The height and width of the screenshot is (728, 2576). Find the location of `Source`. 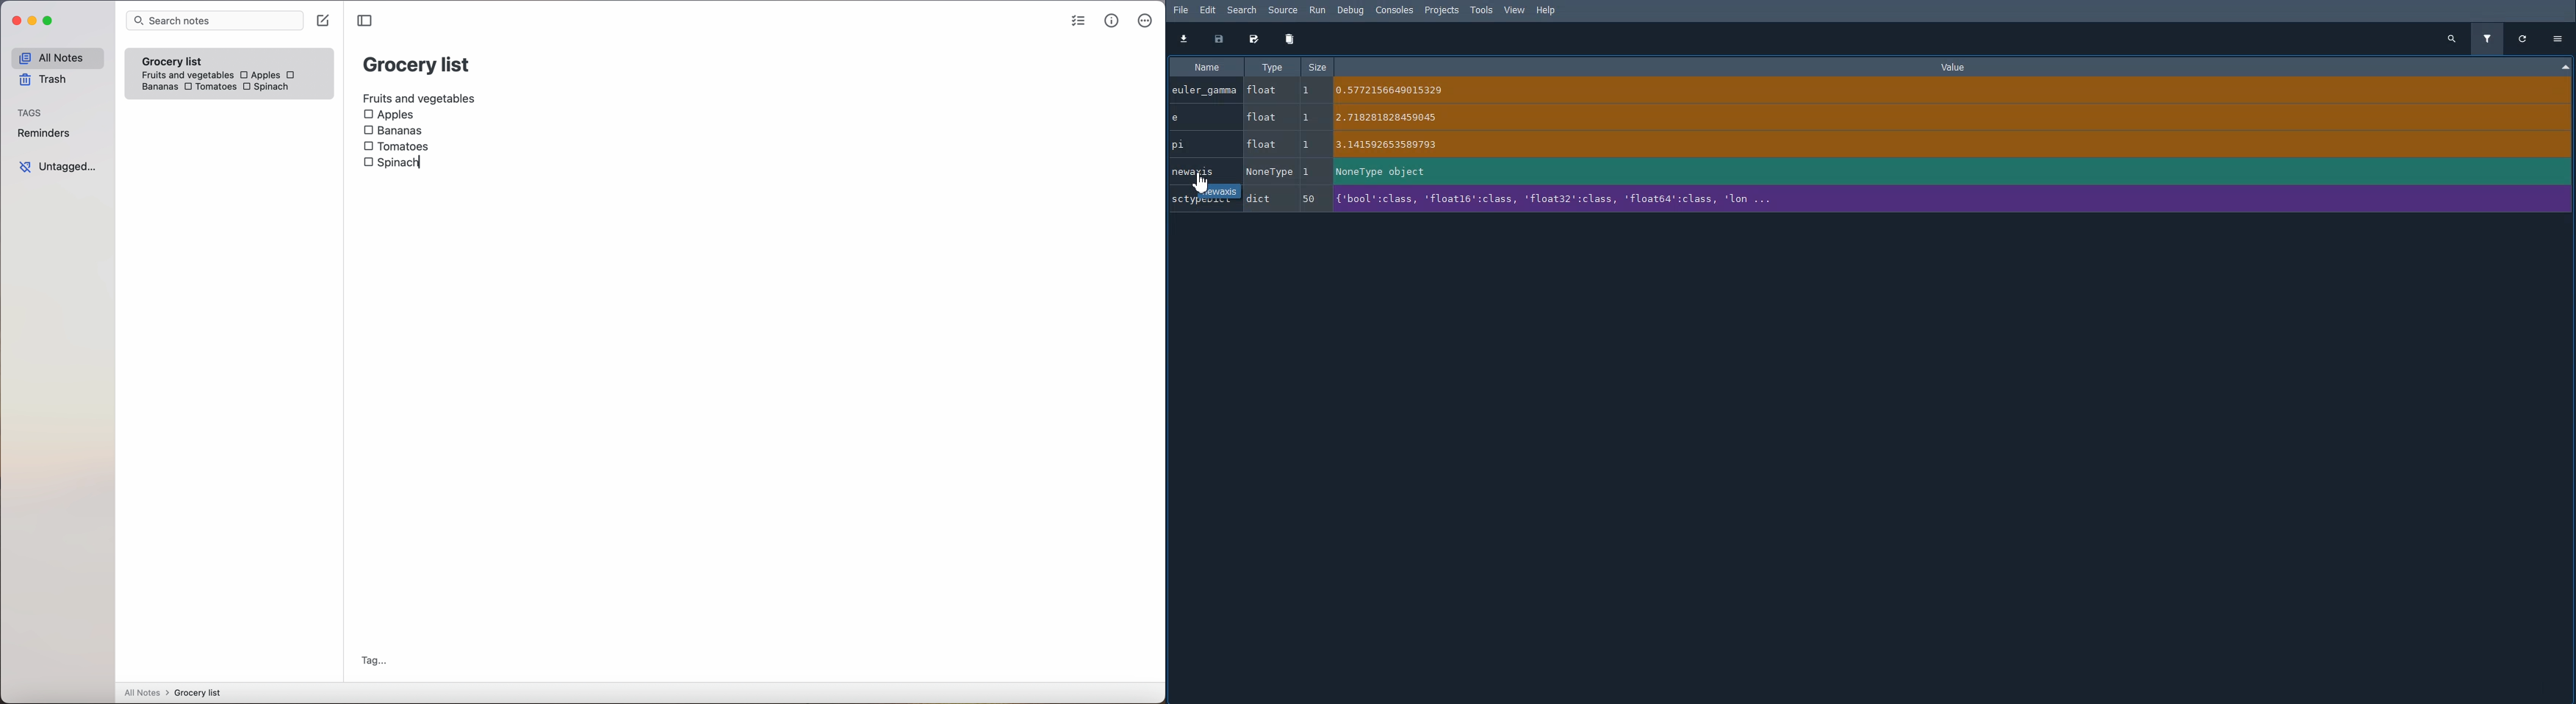

Source is located at coordinates (1282, 9).